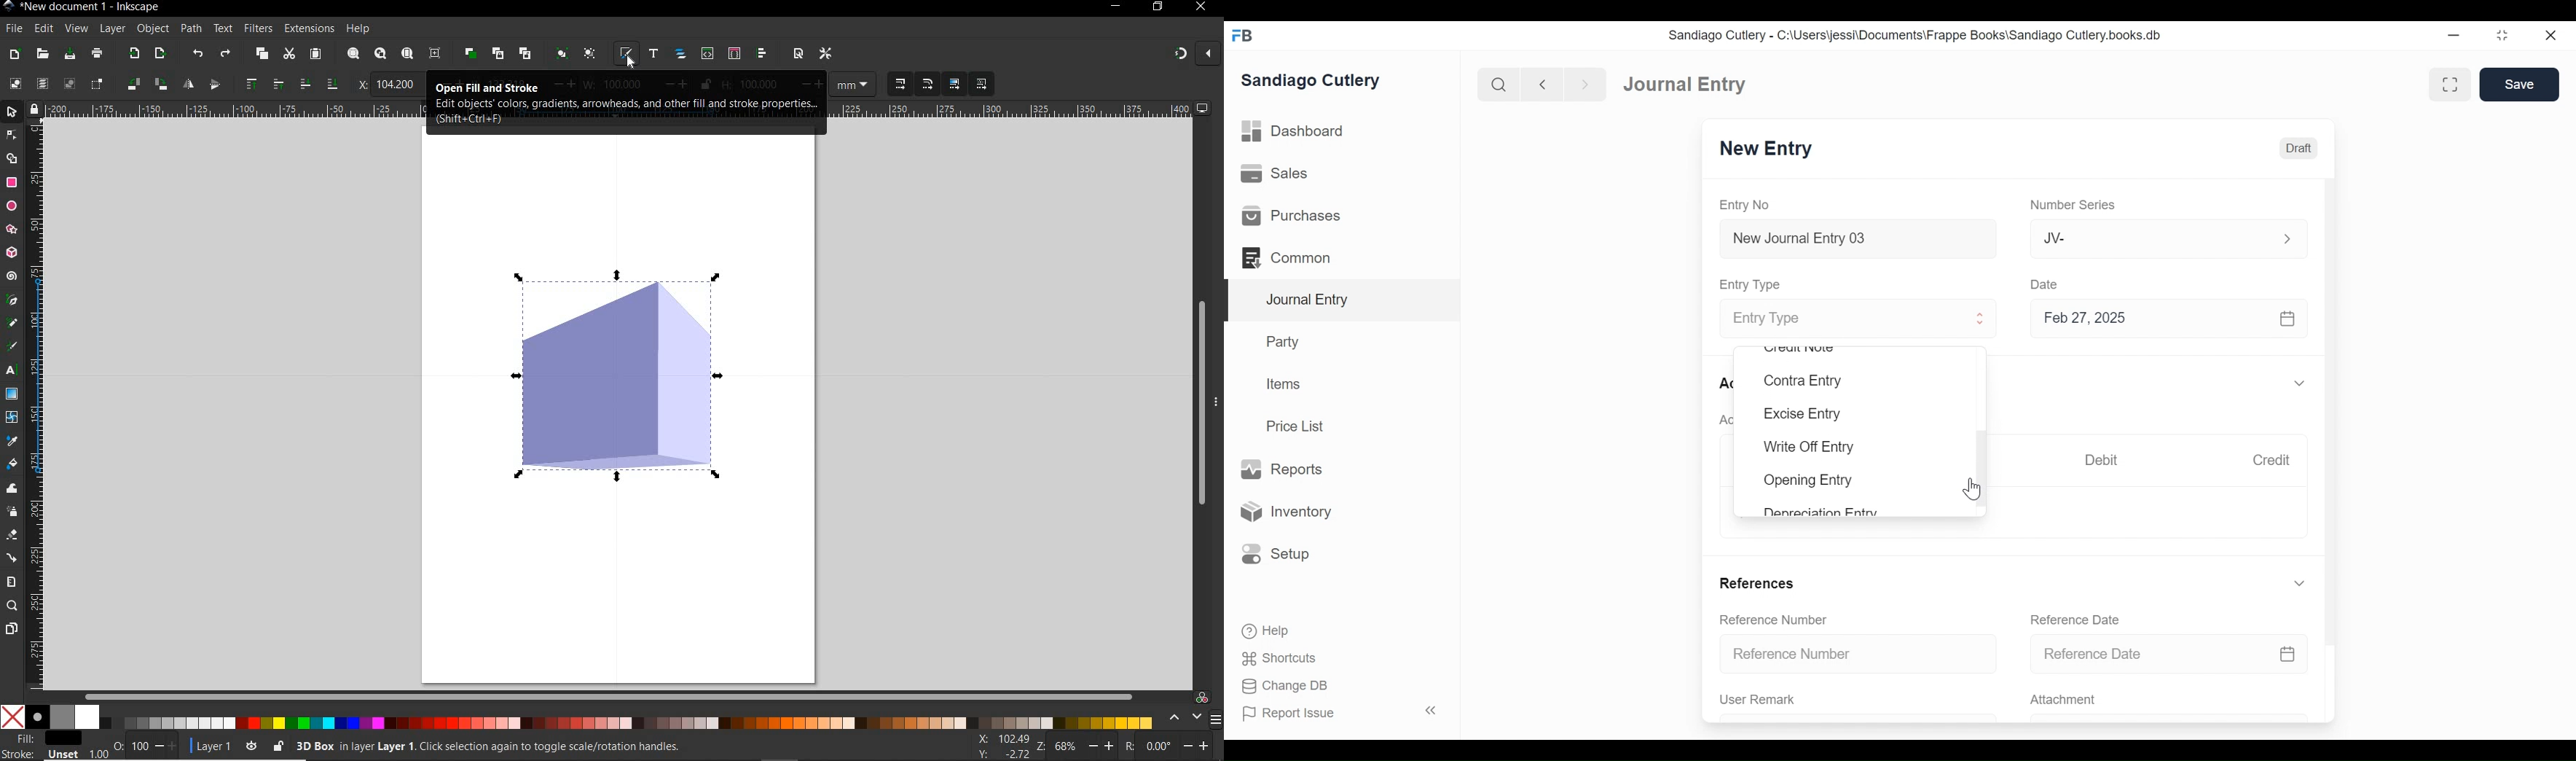  What do you see at coordinates (263, 55) in the screenshot?
I see `COPY` at bounding box center [263, 55].